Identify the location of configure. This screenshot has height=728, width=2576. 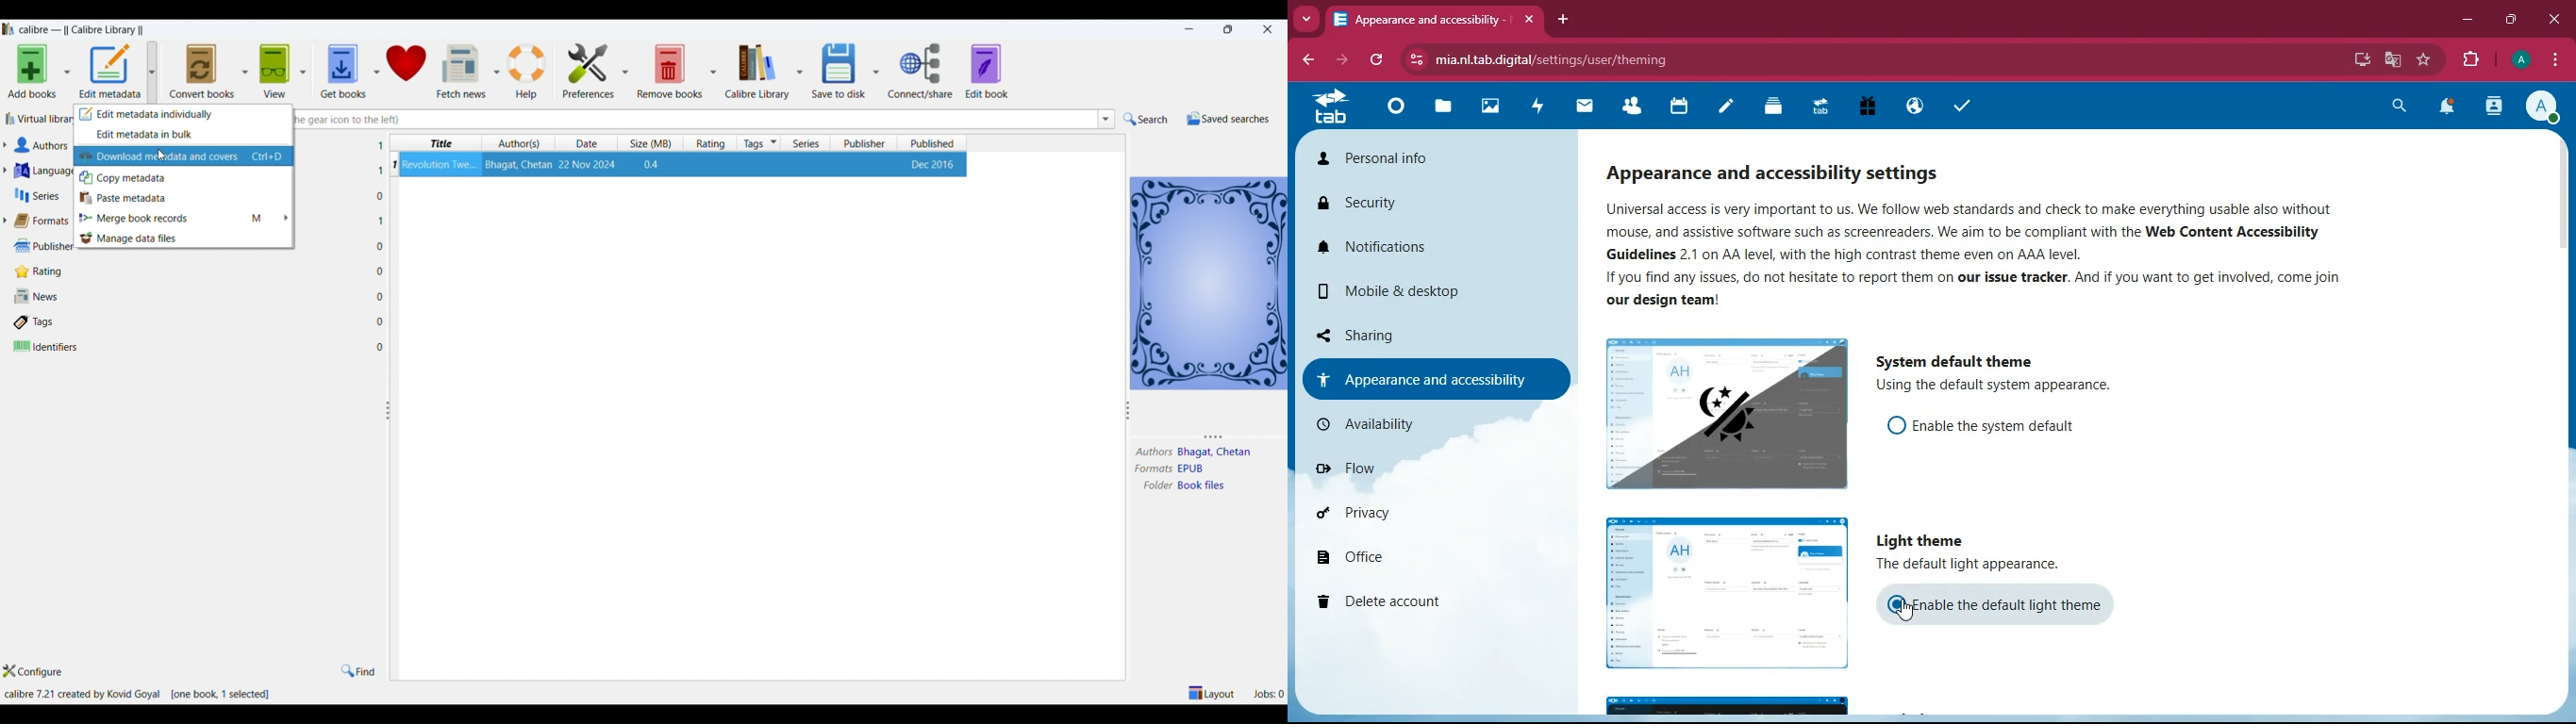
(41, 672).